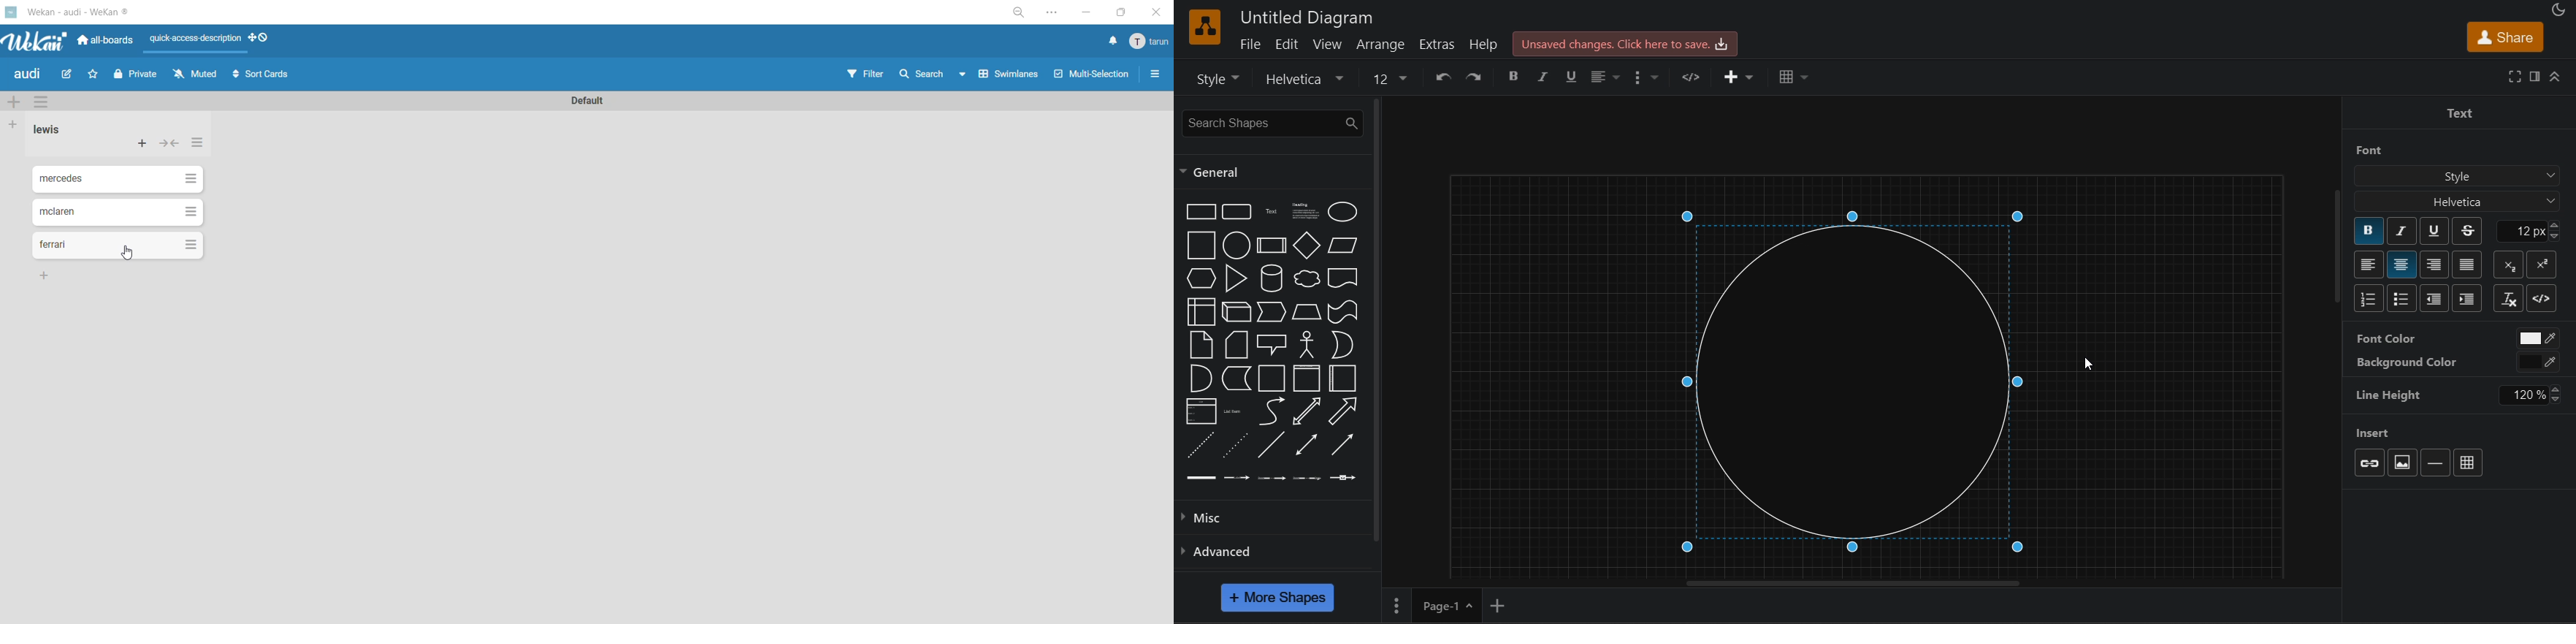  Describe the element at coordinates (1273, 378) in the screenshot. I see `container` at that location.